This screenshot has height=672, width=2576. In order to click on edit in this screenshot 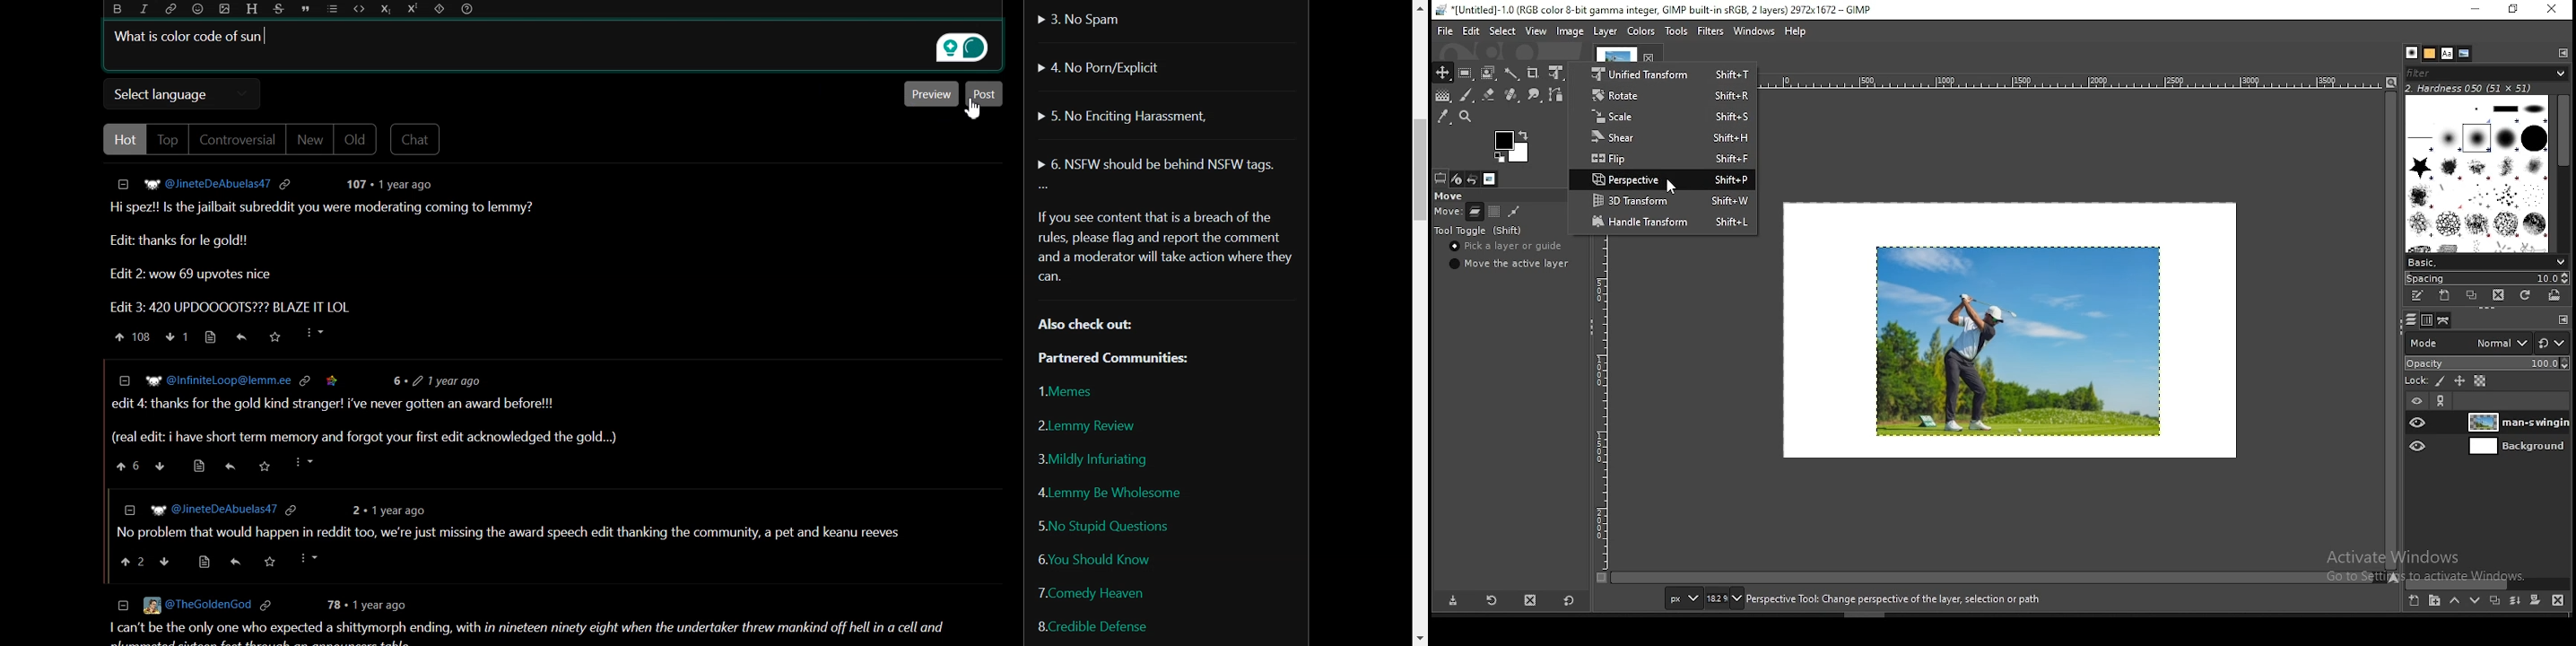, I will do `click(1471, 31)`.